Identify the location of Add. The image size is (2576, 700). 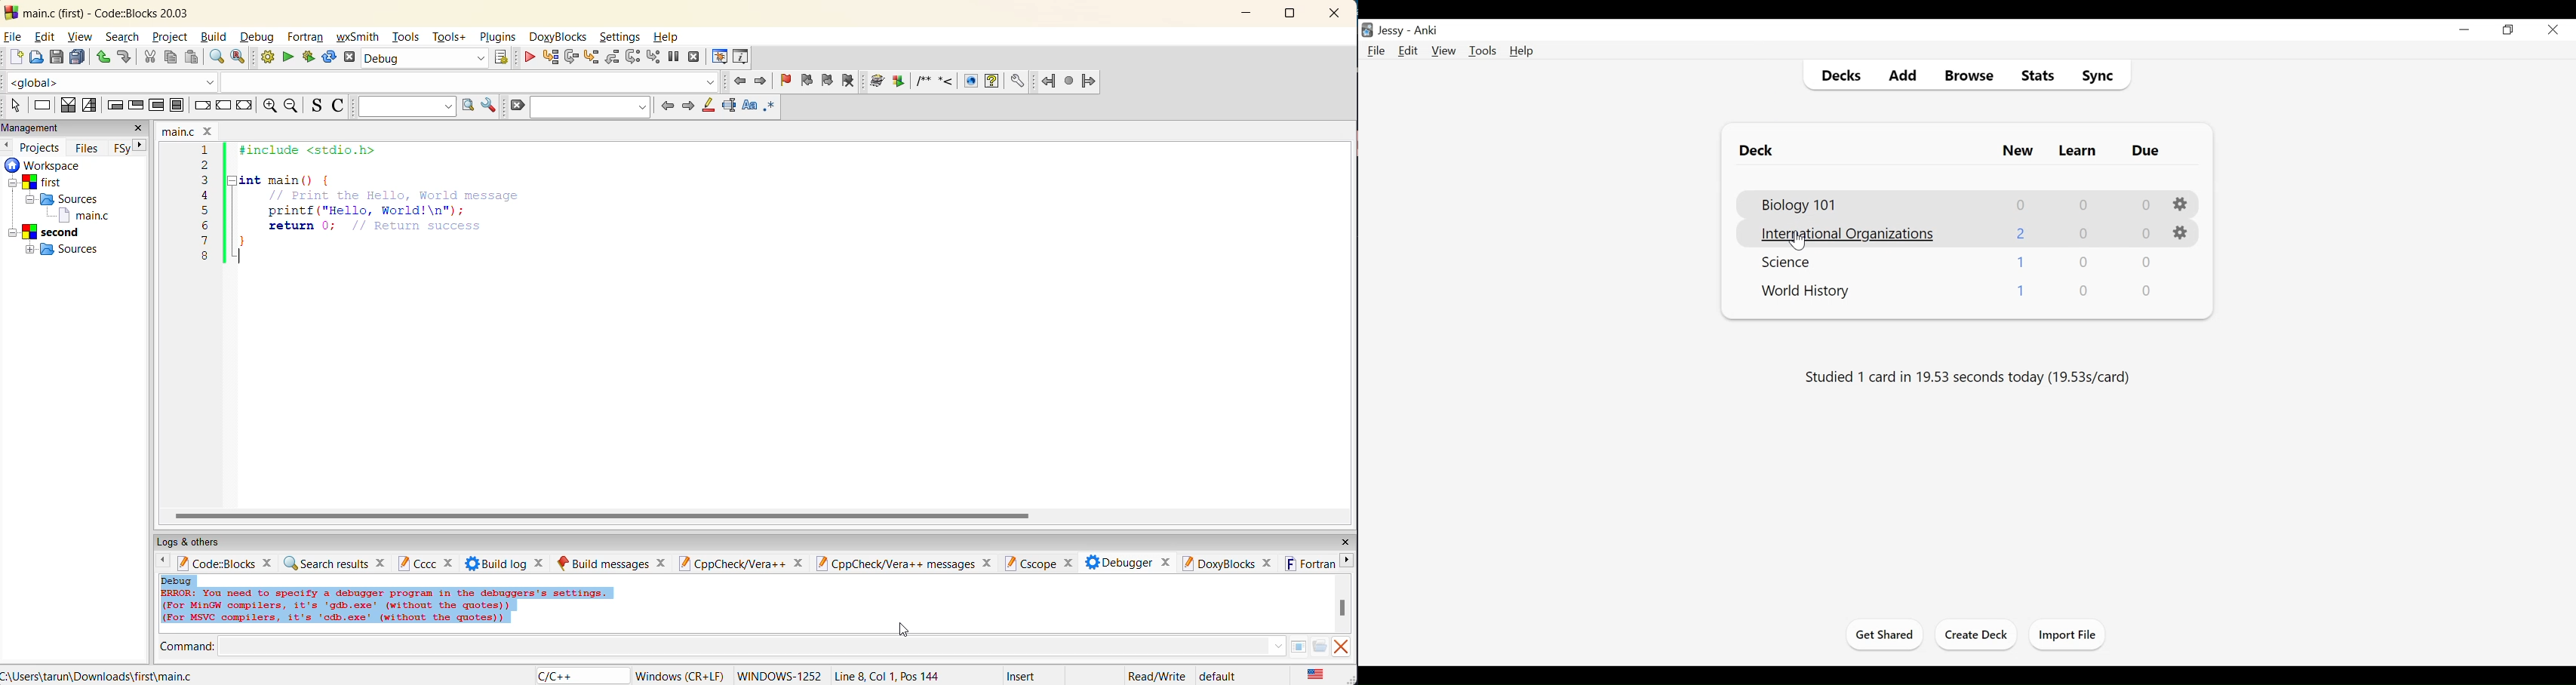
(1901, 76).